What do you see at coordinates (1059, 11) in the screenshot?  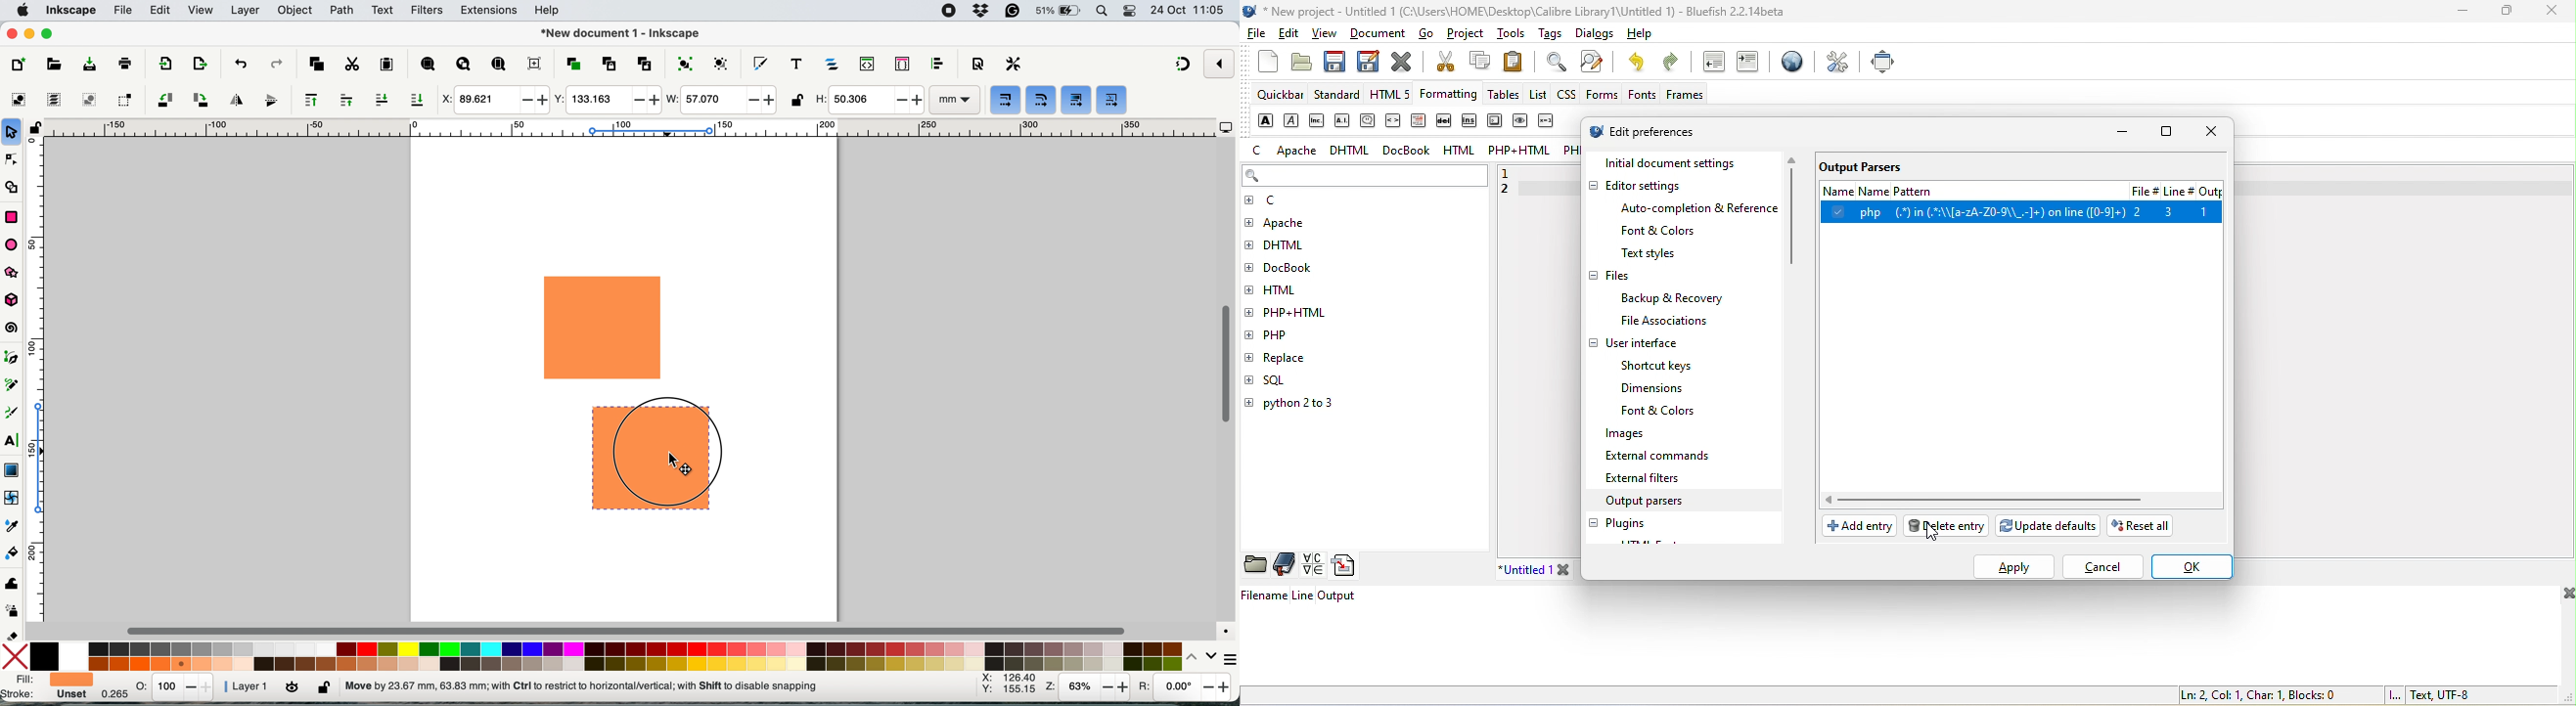 I see `battery` at bounding box center [1059, 11].